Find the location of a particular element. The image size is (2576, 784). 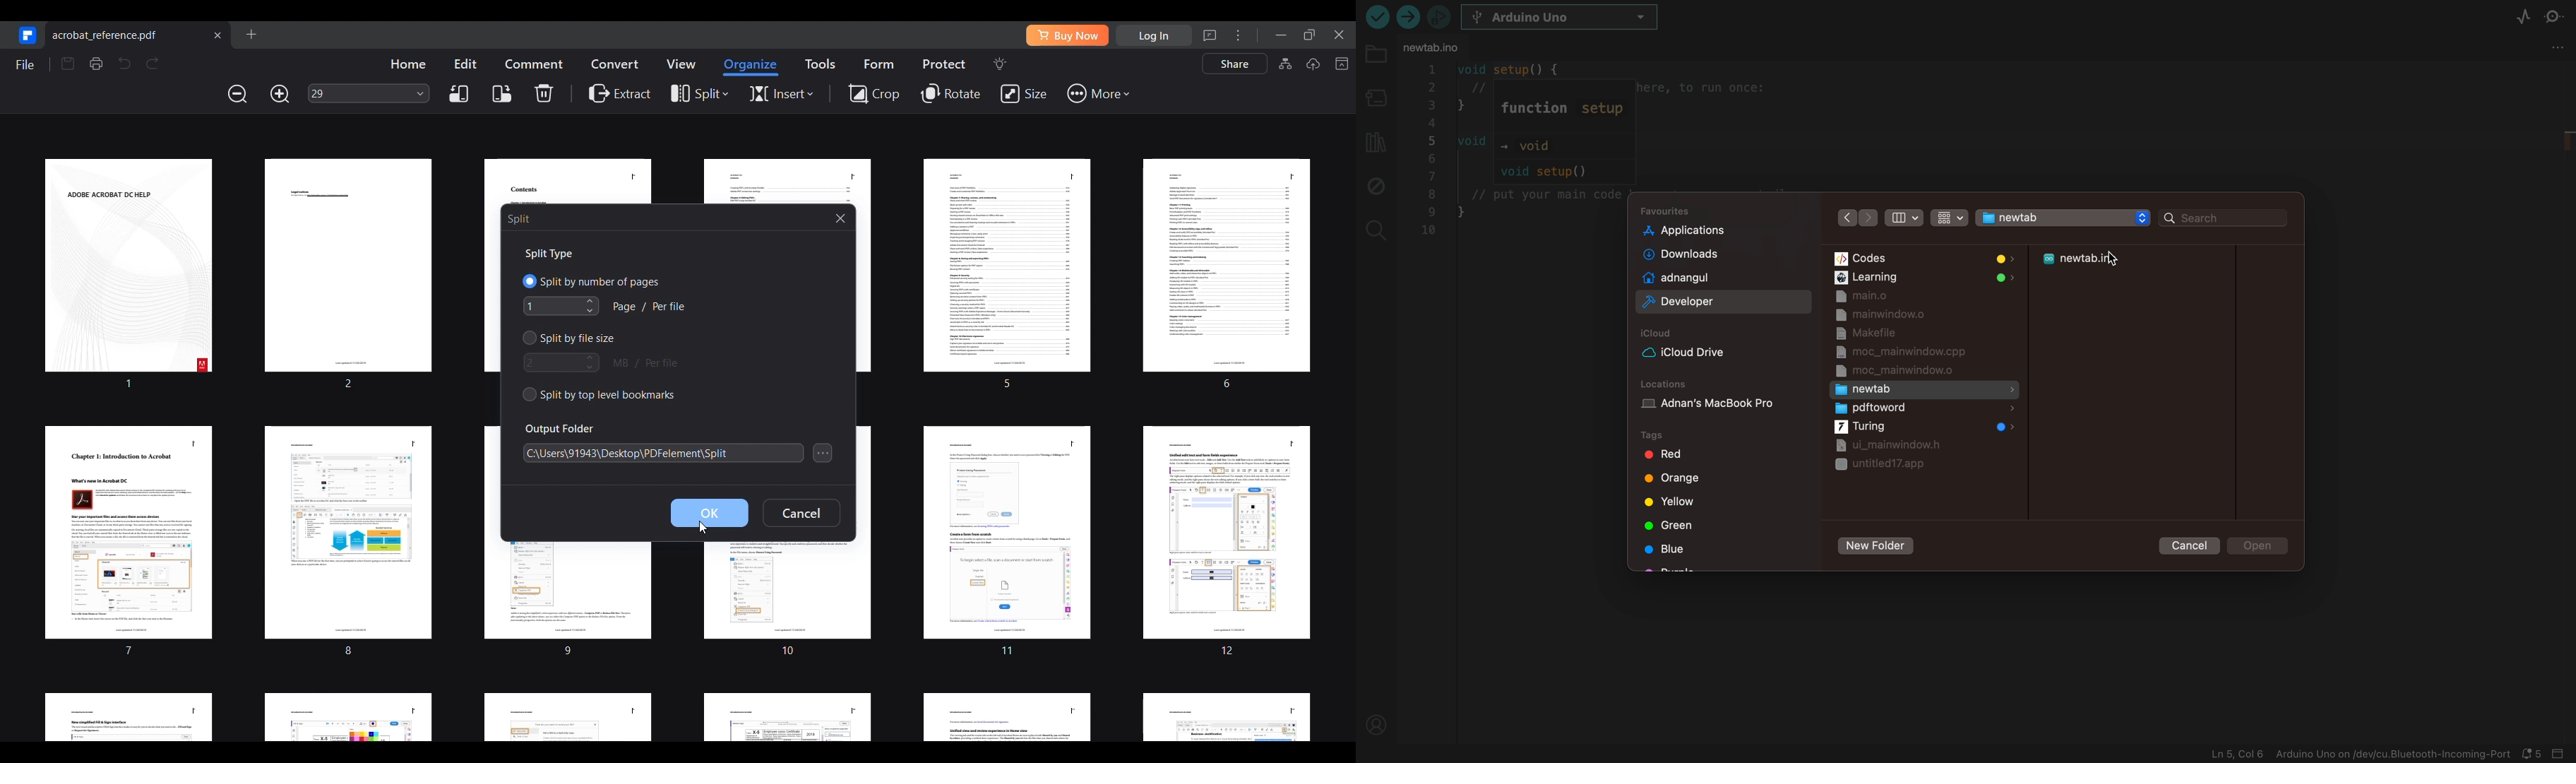

cancel is located at coordinates (2186, 544).